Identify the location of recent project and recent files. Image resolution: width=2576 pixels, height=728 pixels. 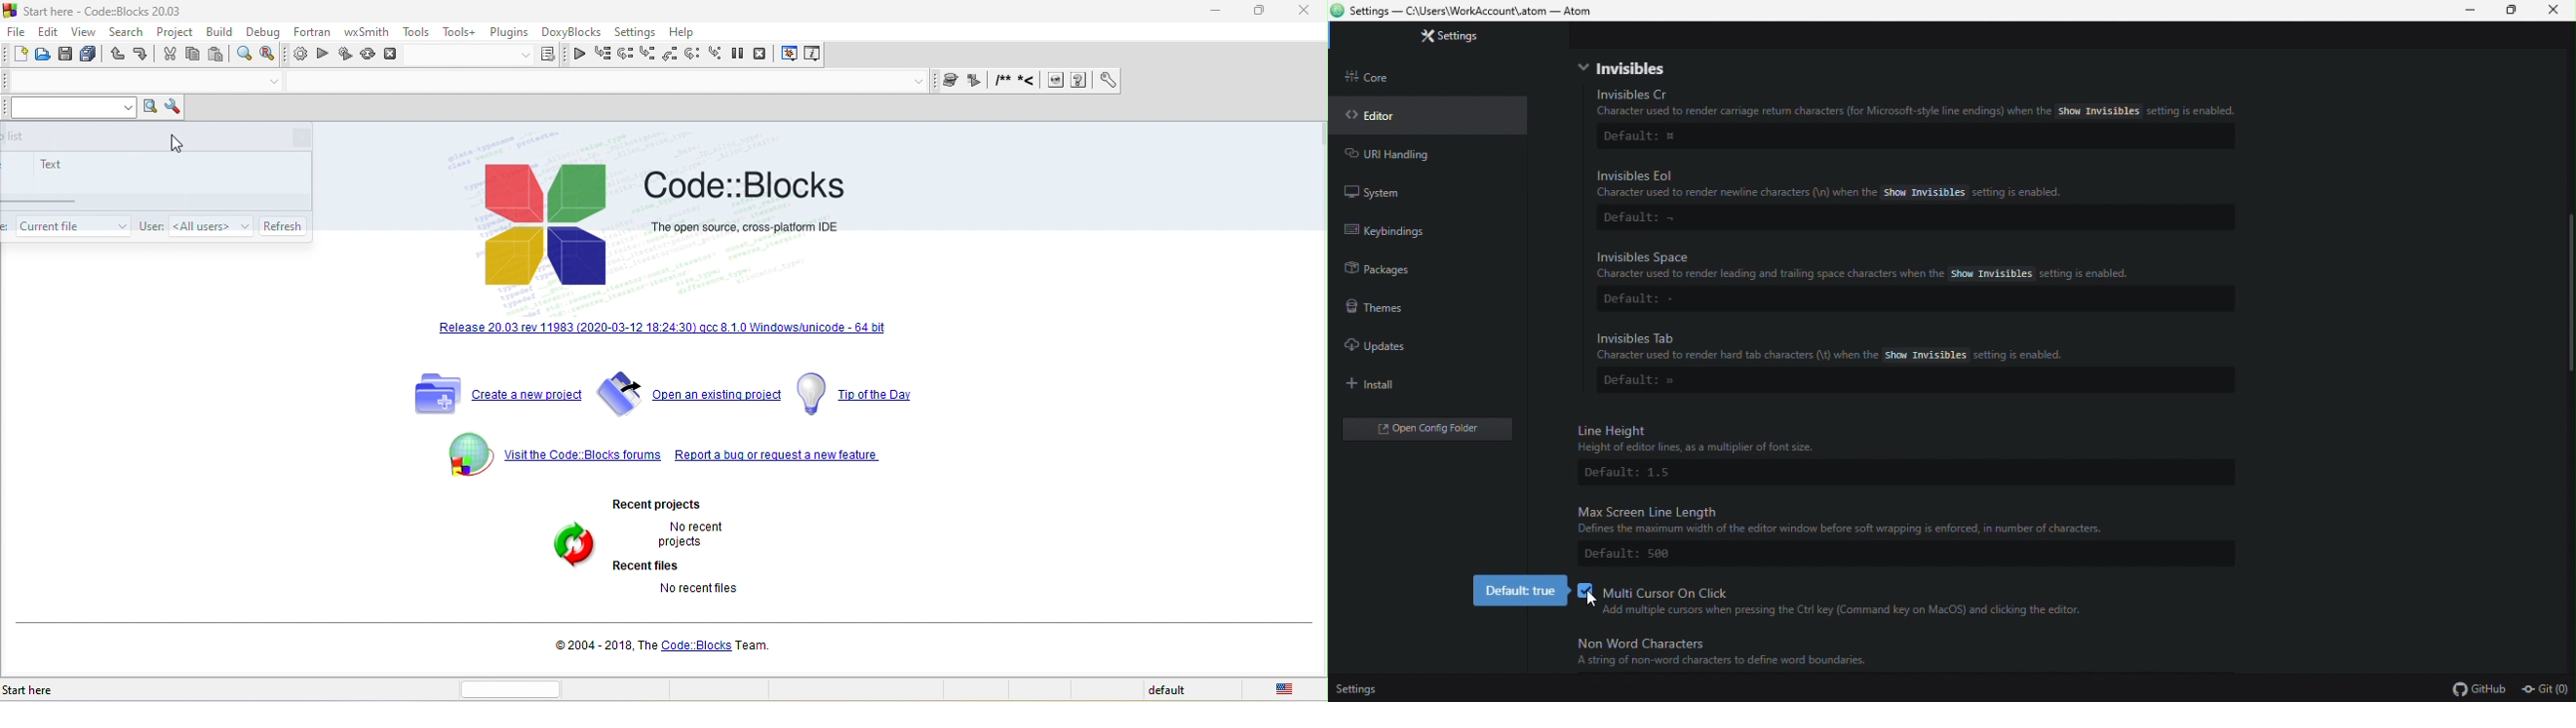
(574, 562).